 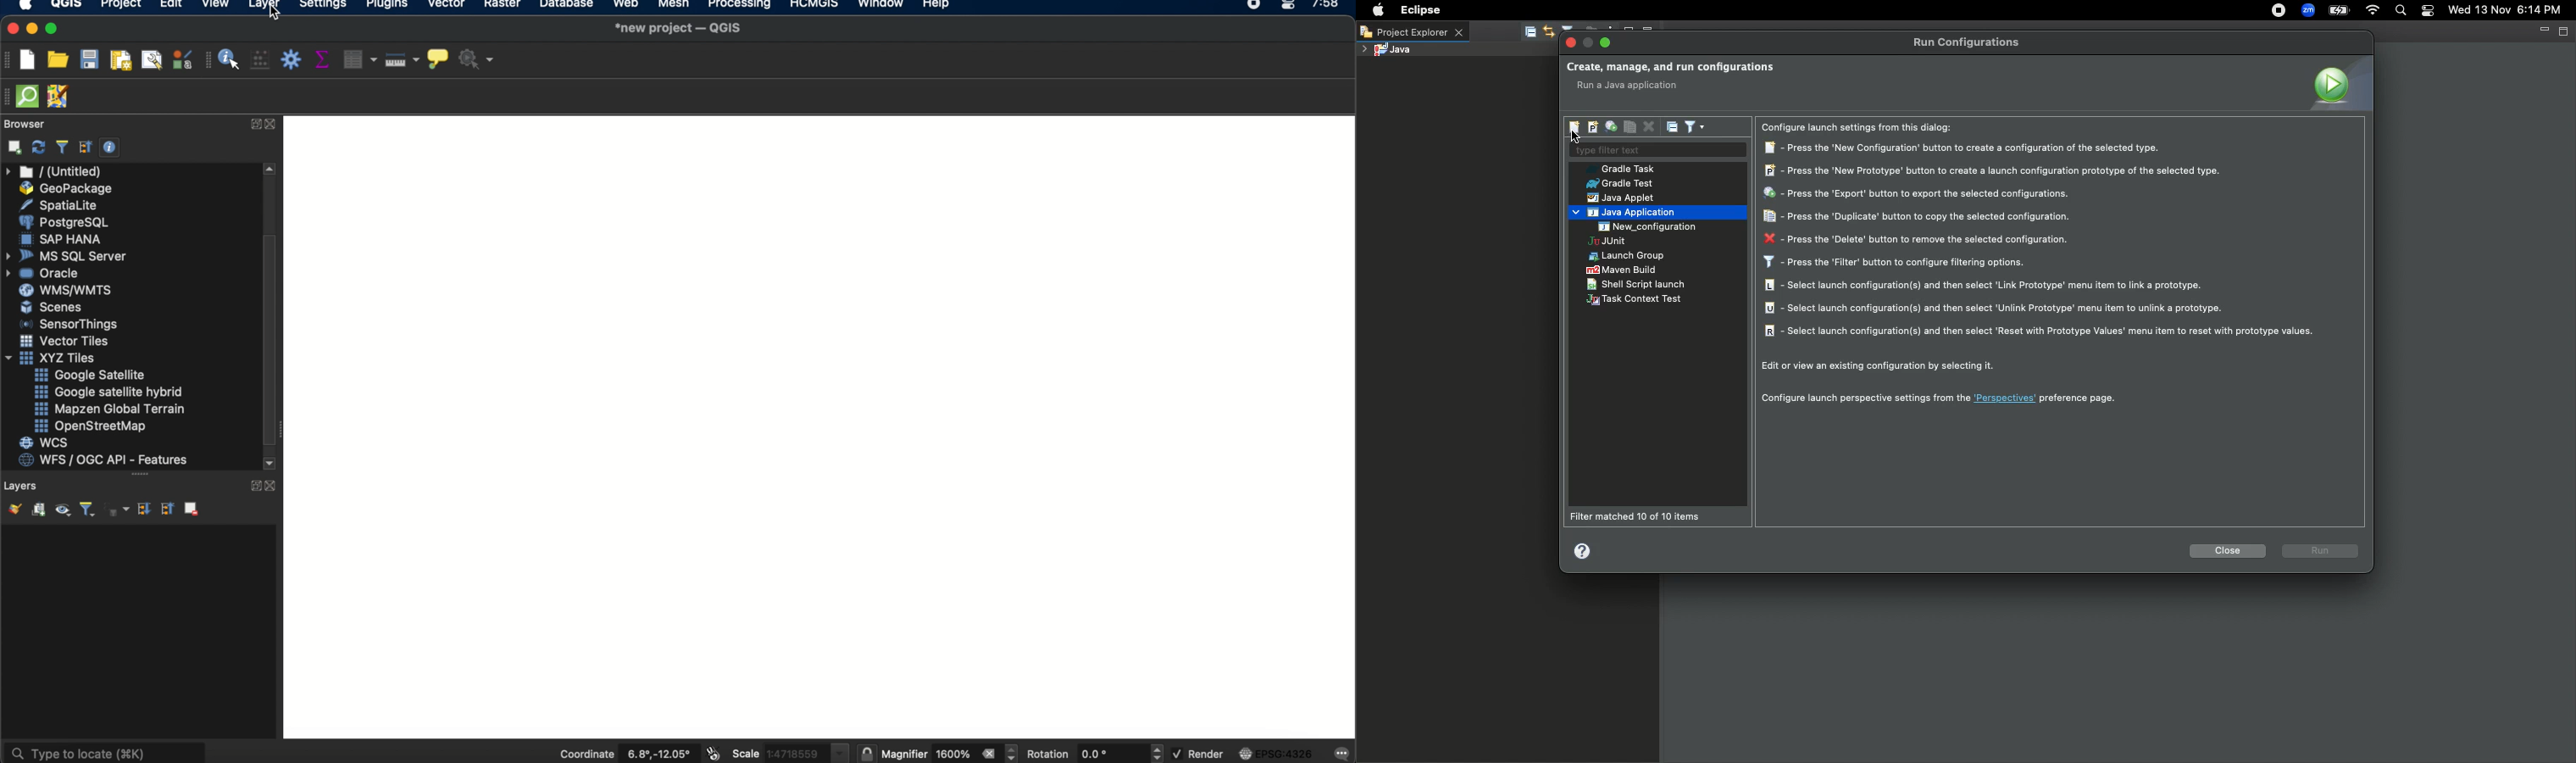 I want to click on Type filter text, so click(x=1657, y=151).